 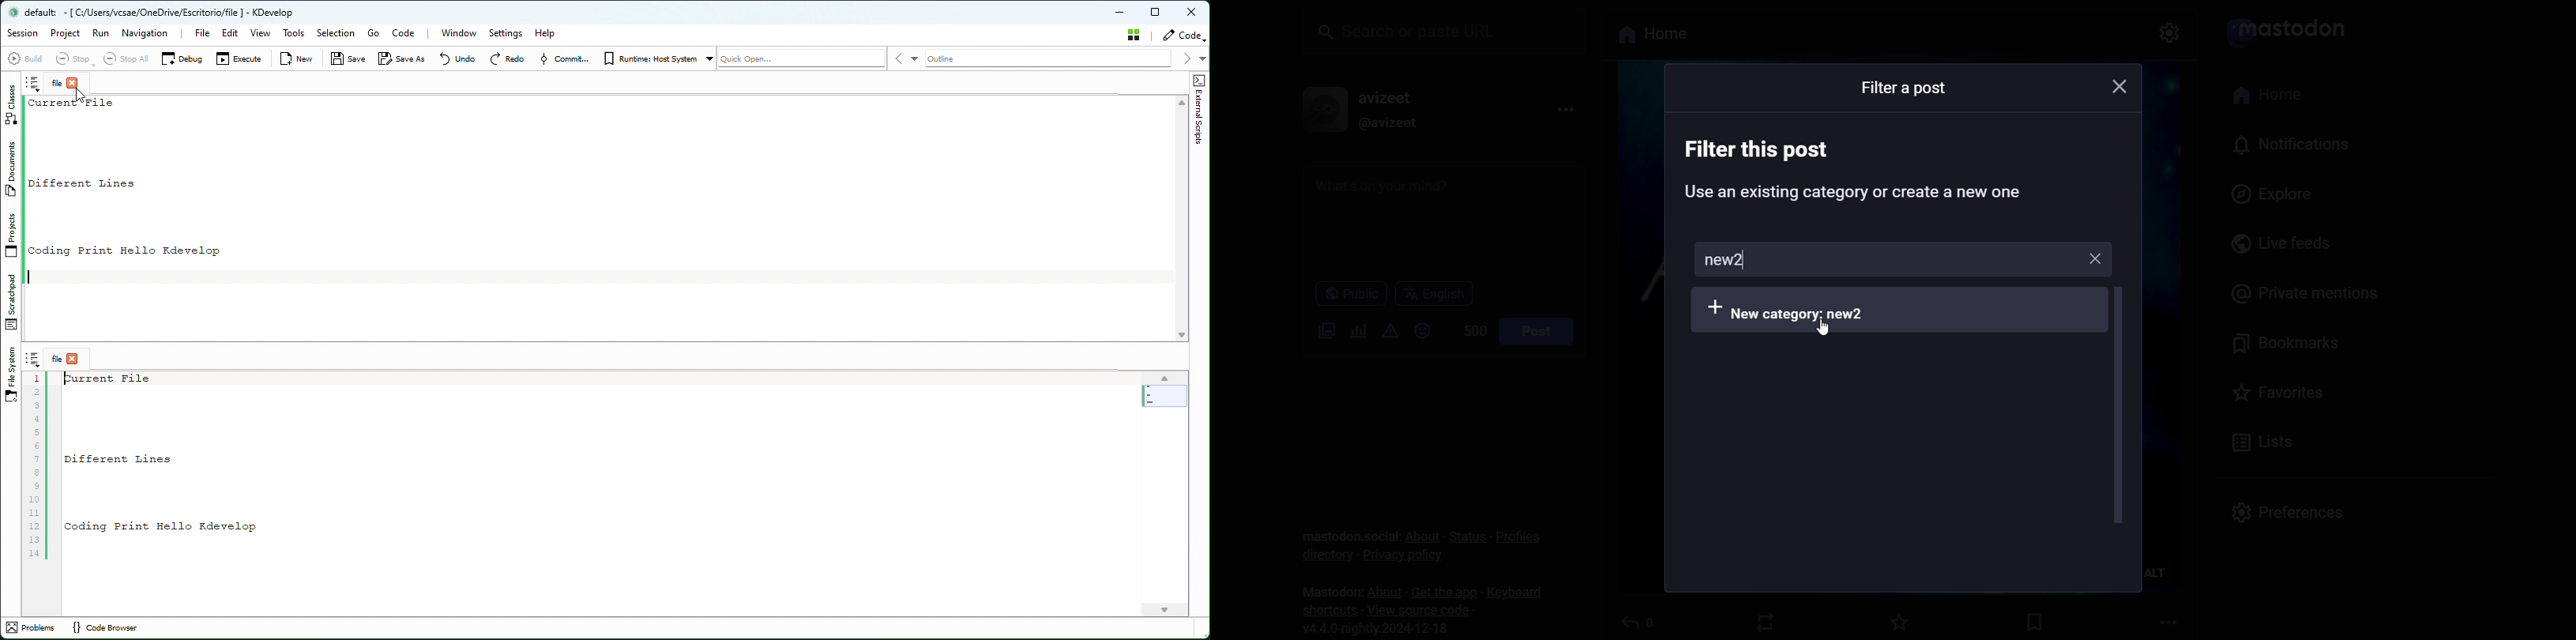 What do you see at coordinates (1729, 259) in the screenshot?
I see `new category name` at bounding box center [1729, 259].